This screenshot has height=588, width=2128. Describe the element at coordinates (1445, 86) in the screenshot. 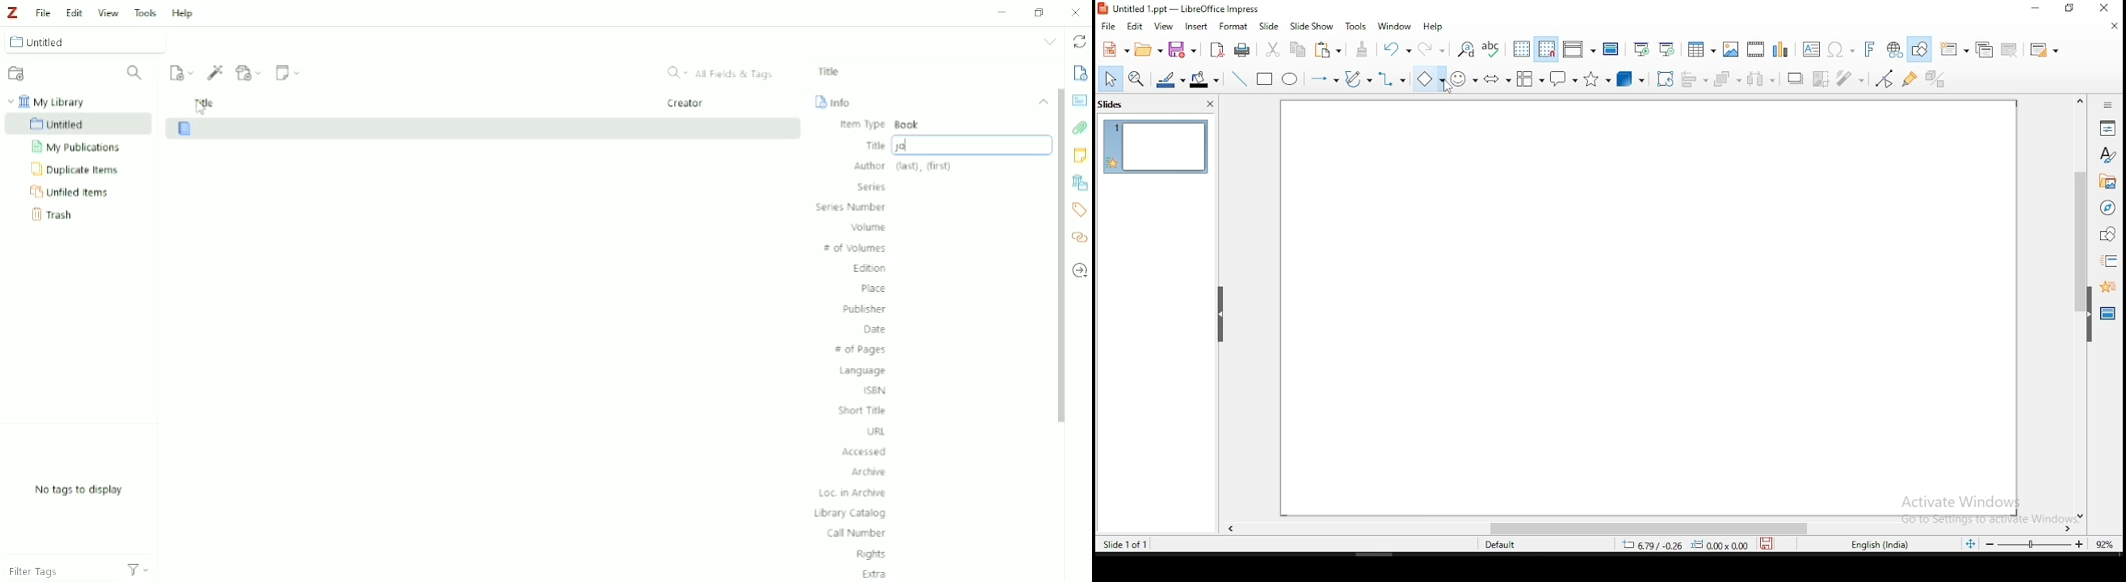

I see `cursor` at that location.